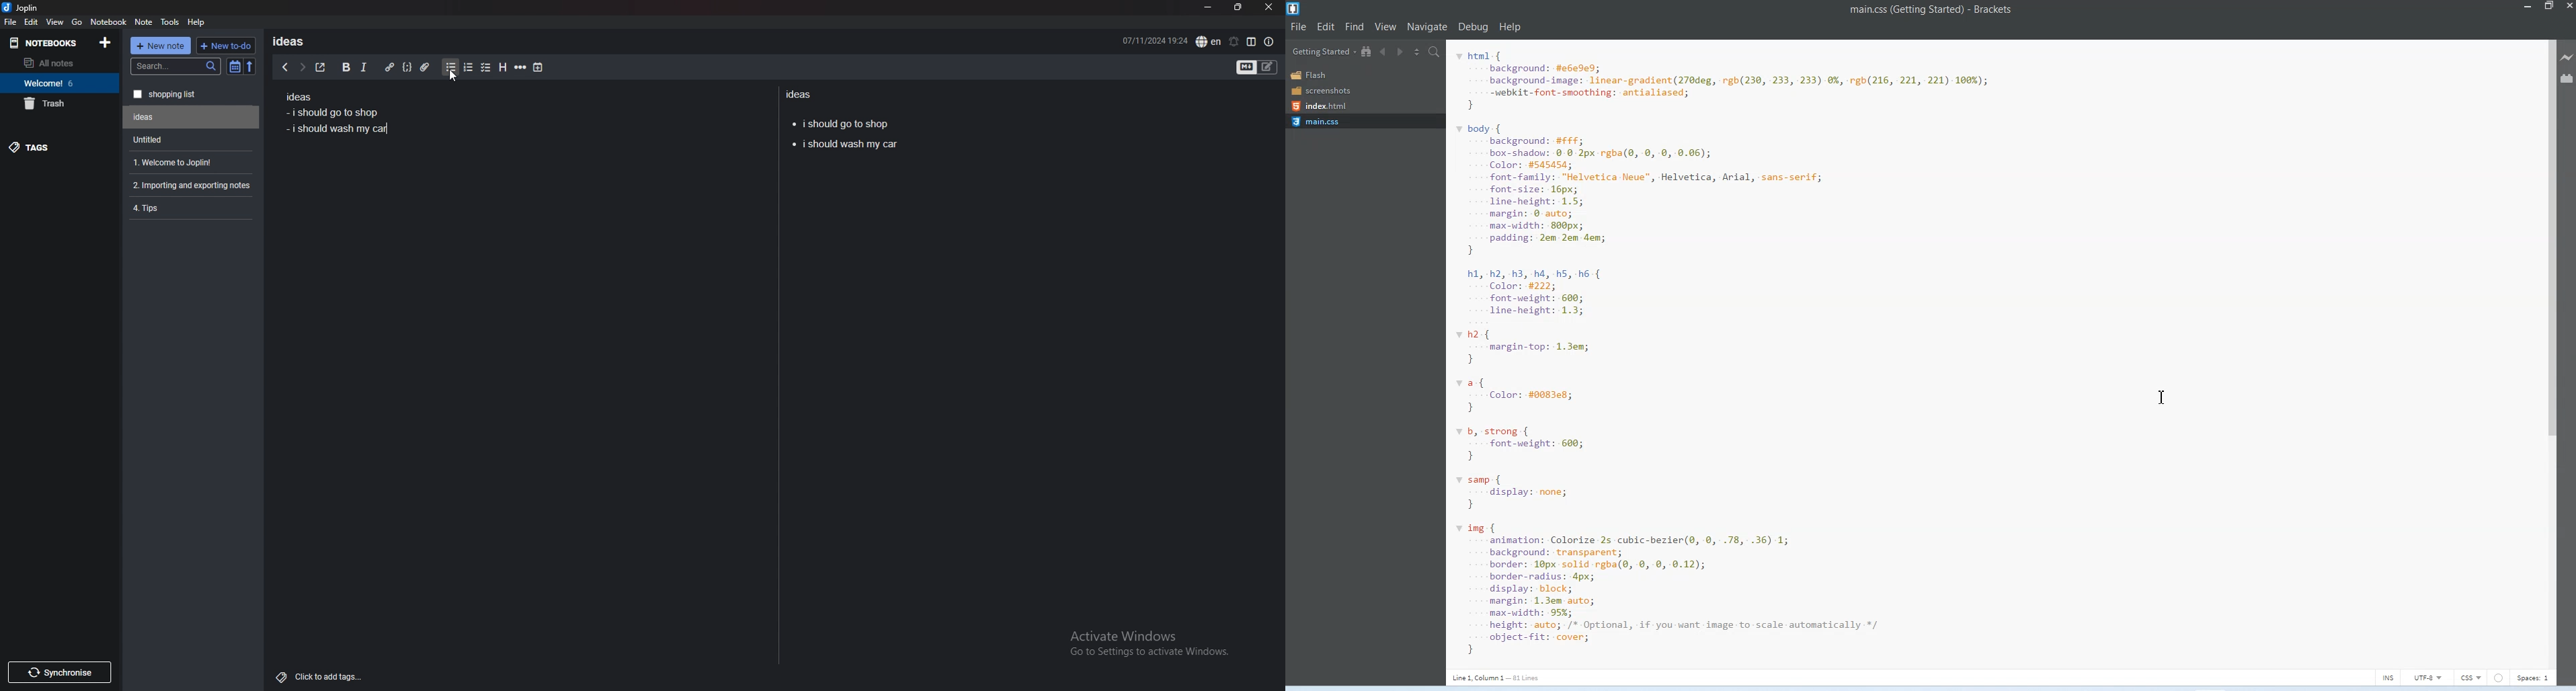 The width and height of the screenshot is (2576, 700). Describe the element at coordinates (161, 46) in the screenshot. I see `new note` at that location.